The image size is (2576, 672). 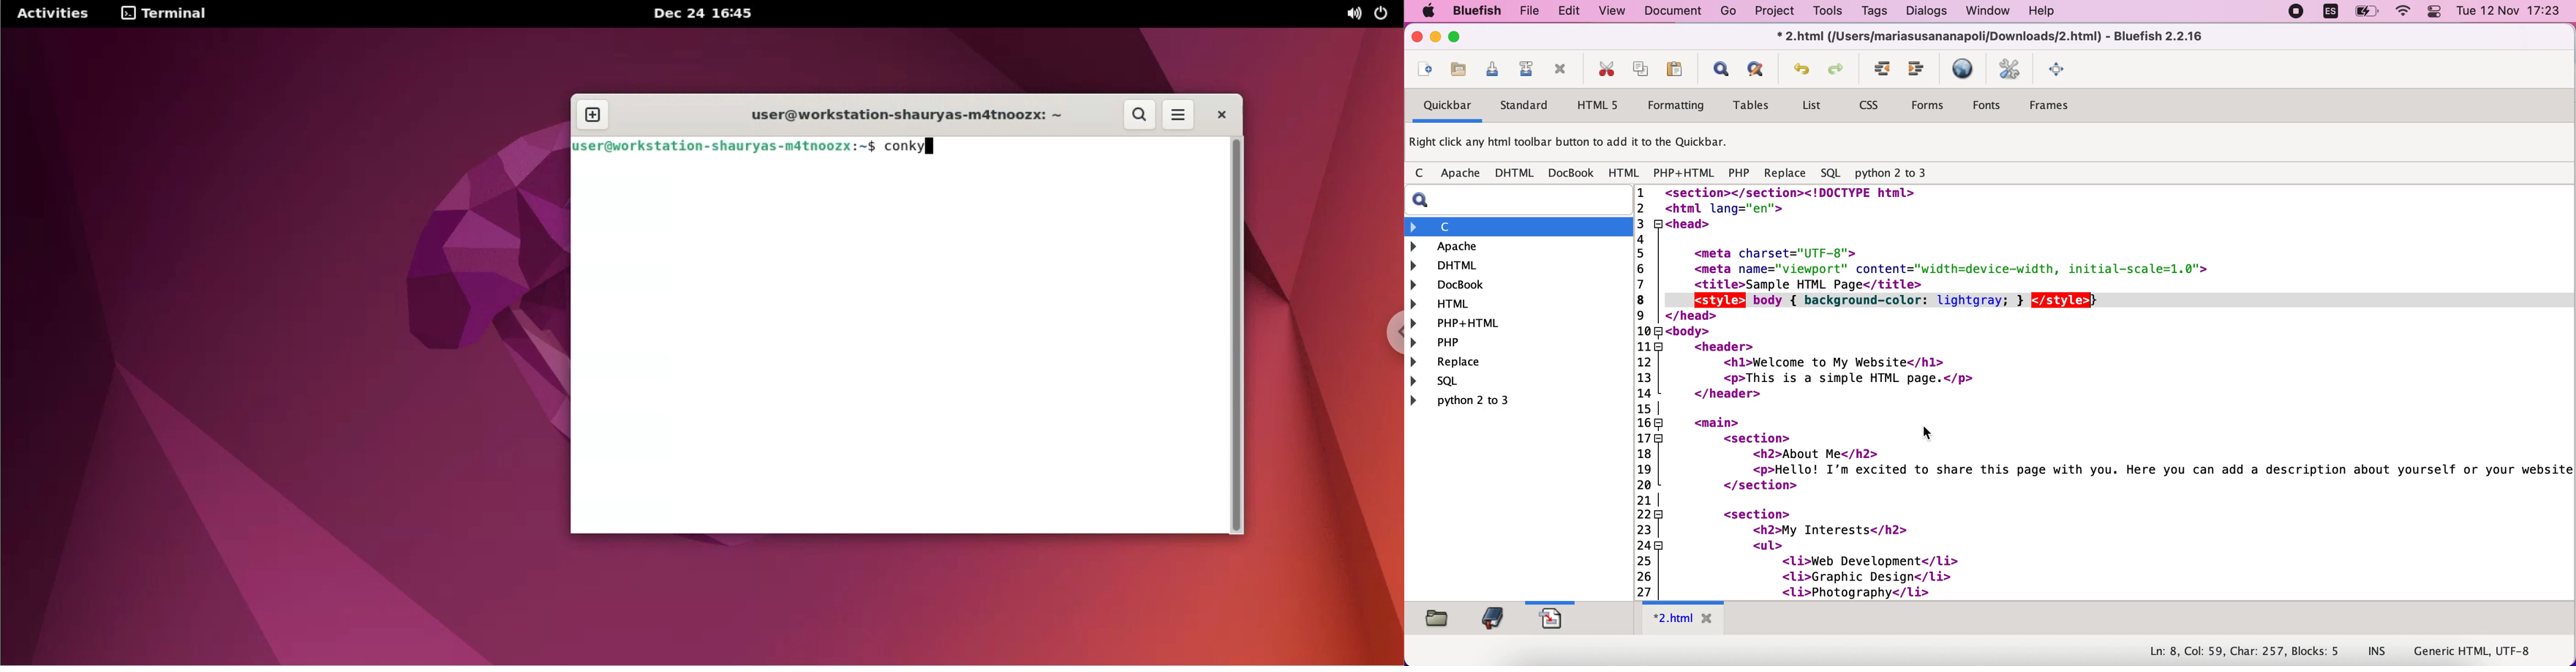 What do you see at coordinates (1513, 343) in the screenshot?
I see `php` at bounding box center [1513, 343].